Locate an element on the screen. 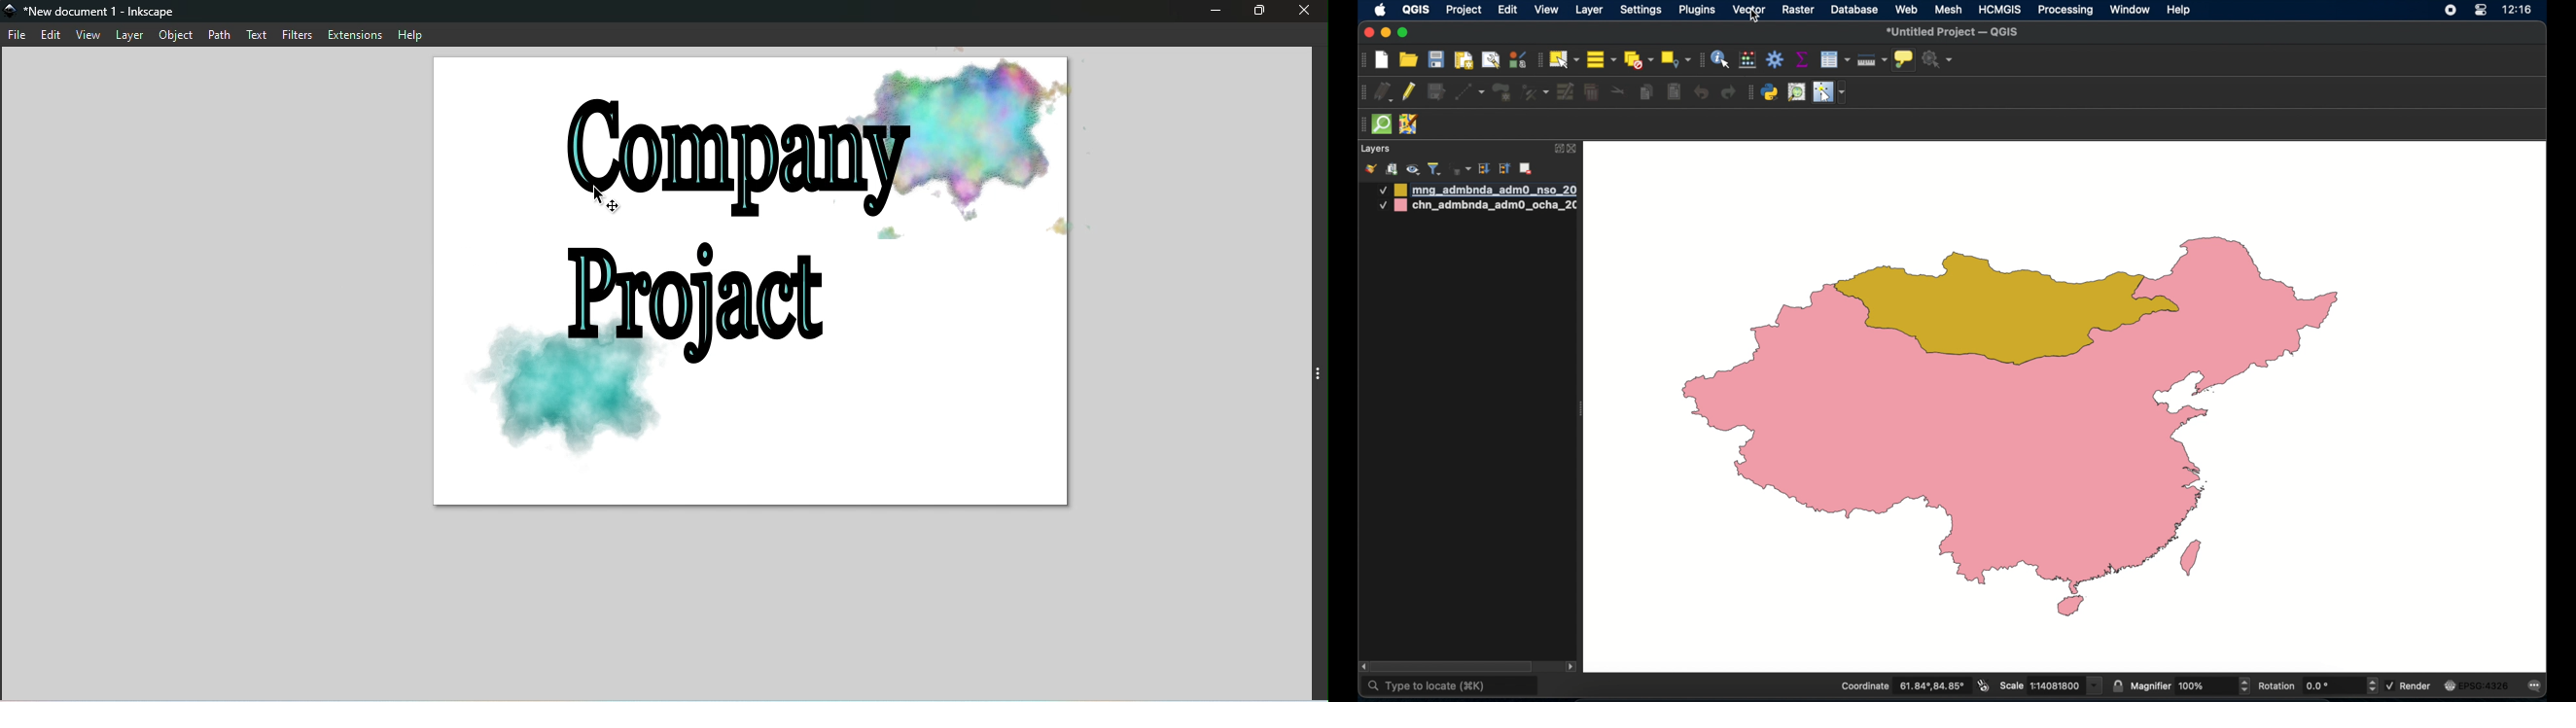  identify features is located at coordinates (1720, 59).